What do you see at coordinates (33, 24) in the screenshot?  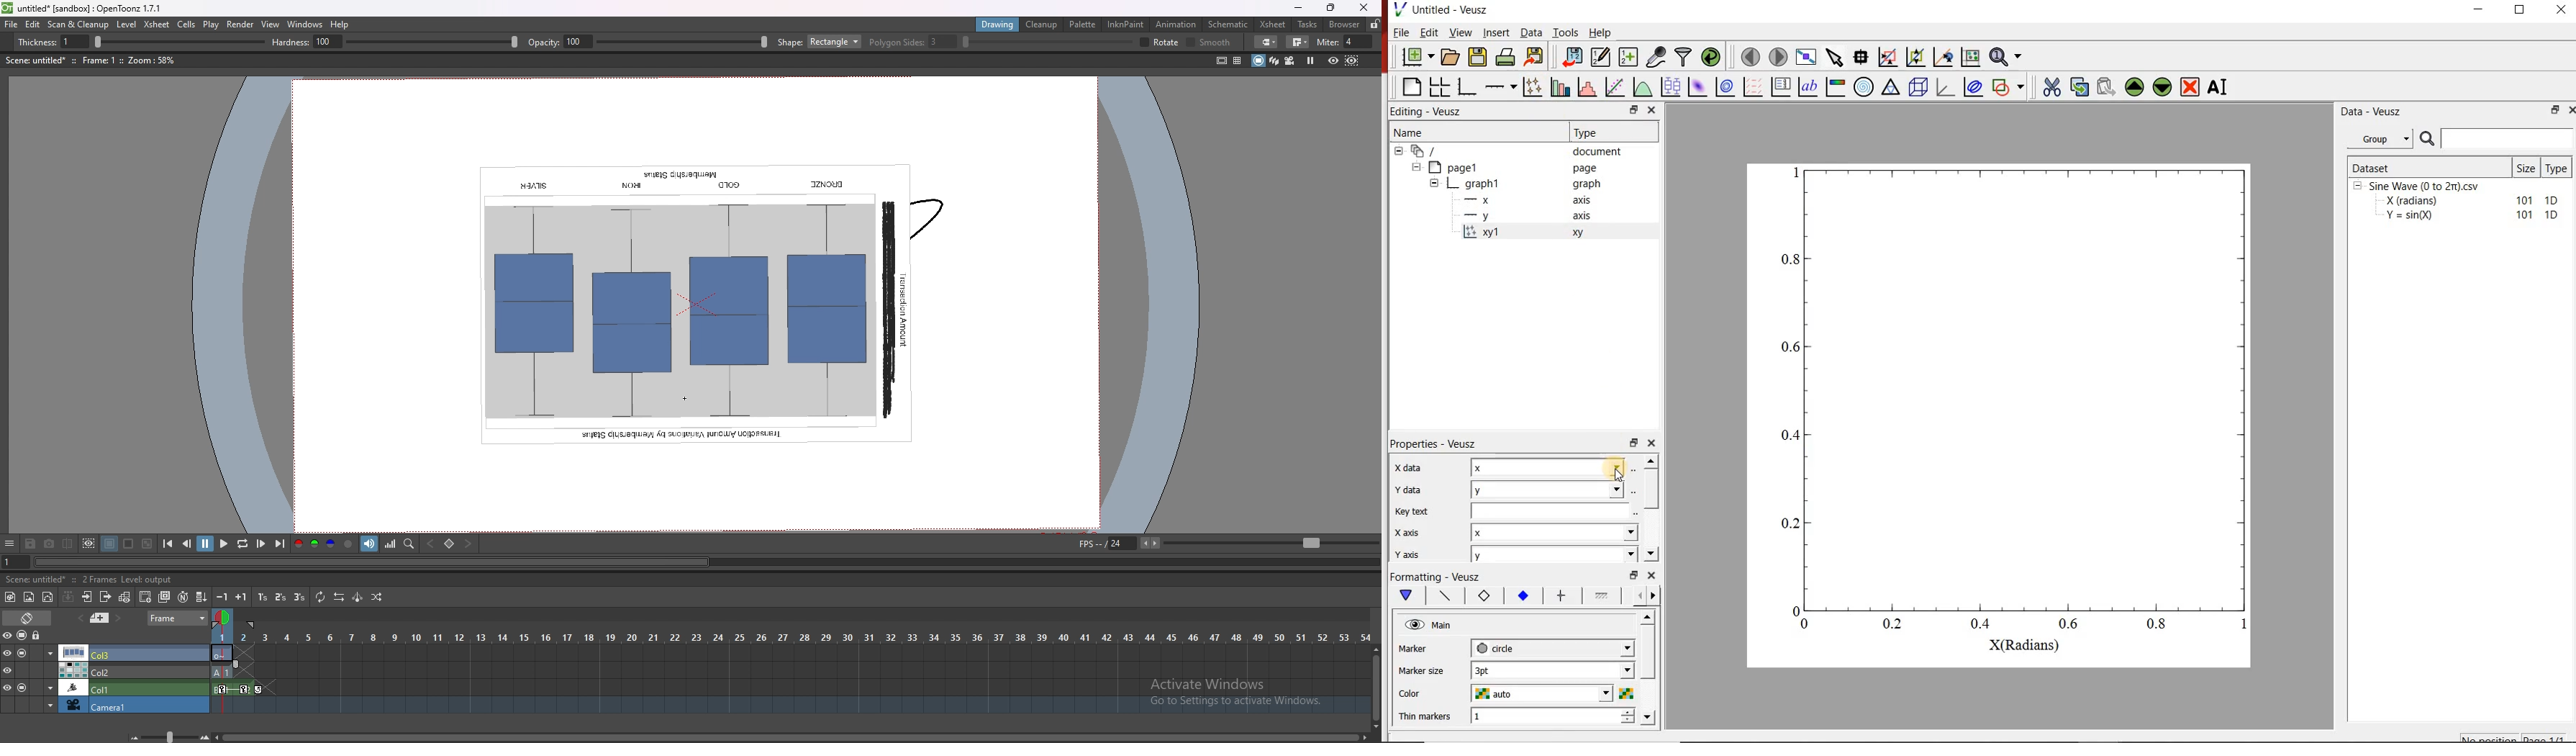 I see `edit` at bounding box center [33, 24].